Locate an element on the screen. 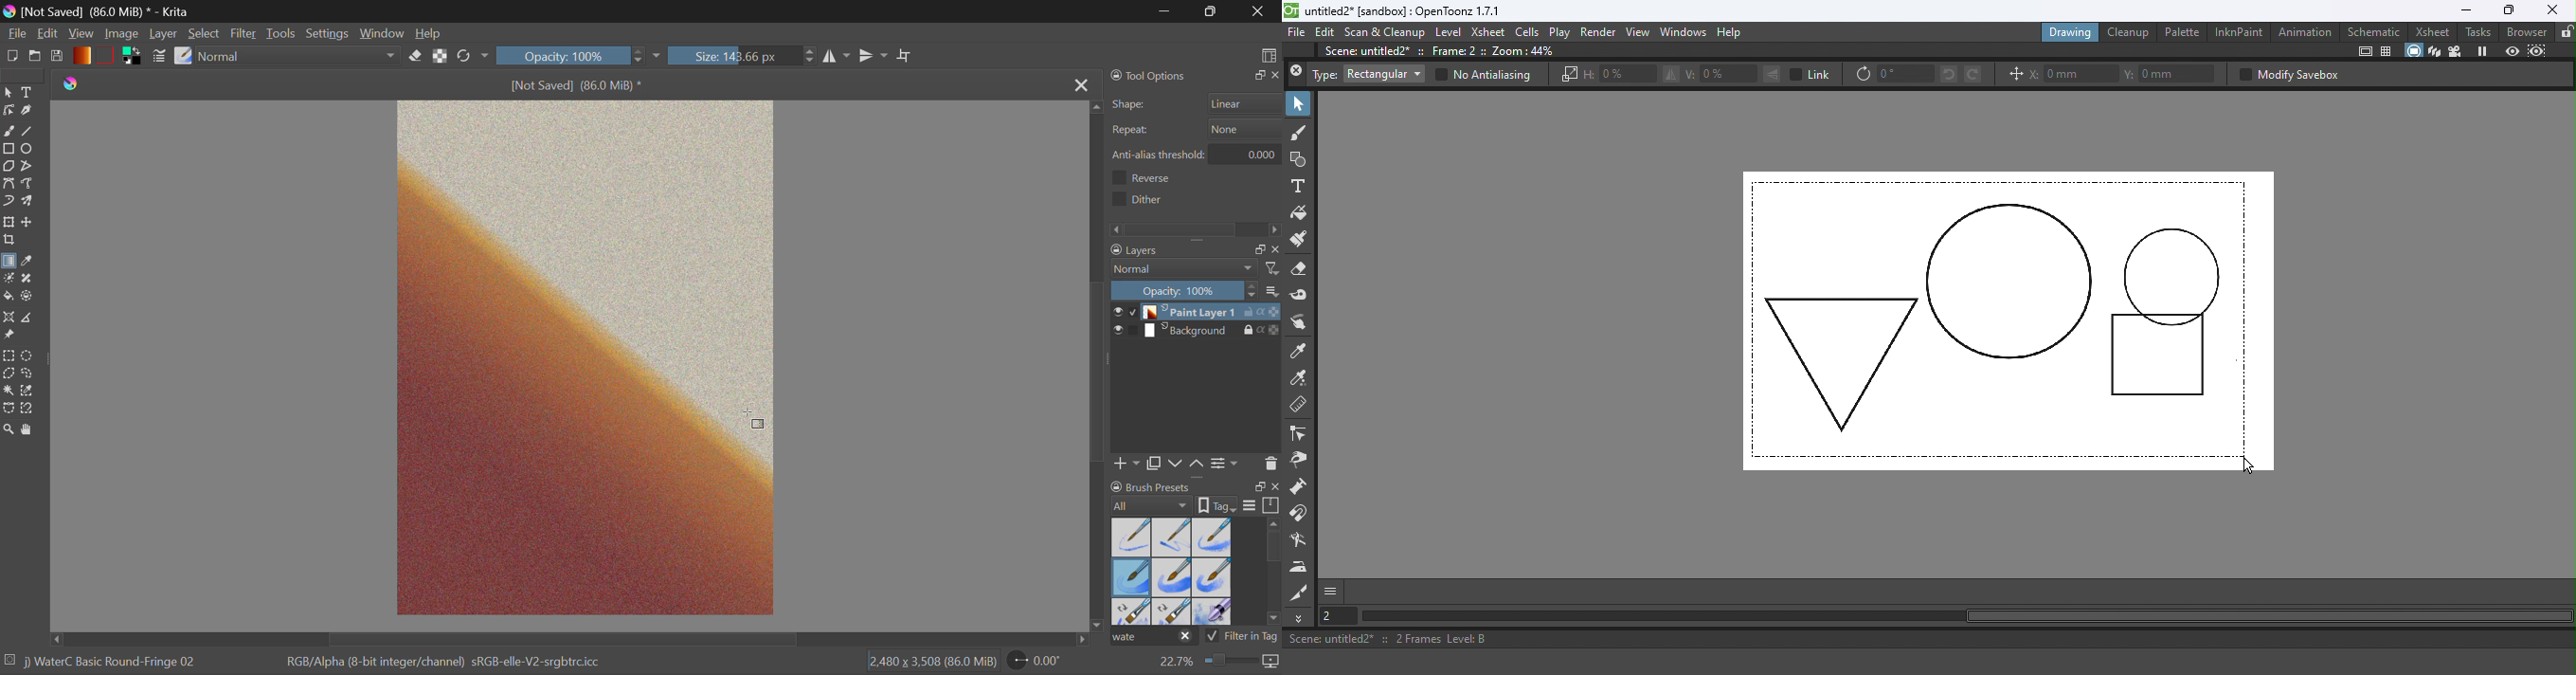  Lock rooms tab is located at coordinates (2565, 32).